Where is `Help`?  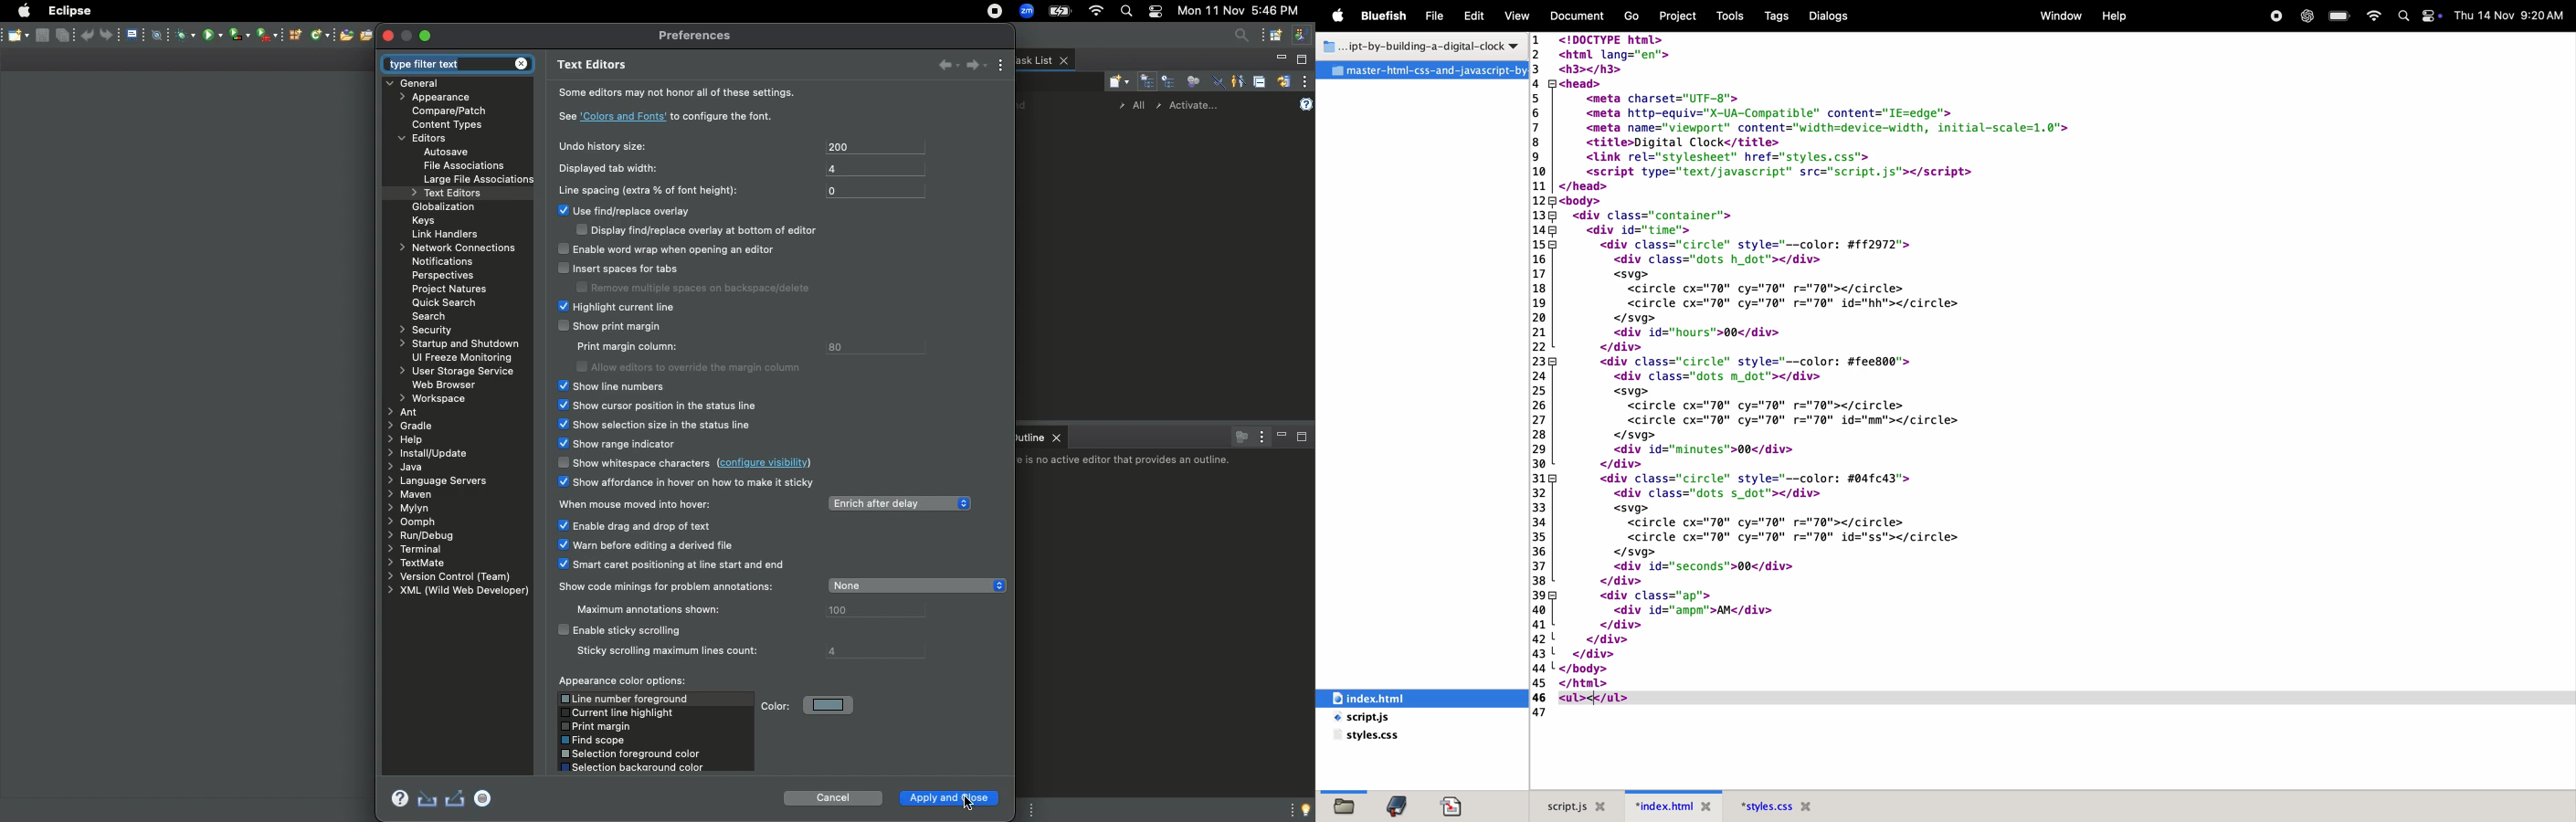 Help is located at coordinates (407, 439).